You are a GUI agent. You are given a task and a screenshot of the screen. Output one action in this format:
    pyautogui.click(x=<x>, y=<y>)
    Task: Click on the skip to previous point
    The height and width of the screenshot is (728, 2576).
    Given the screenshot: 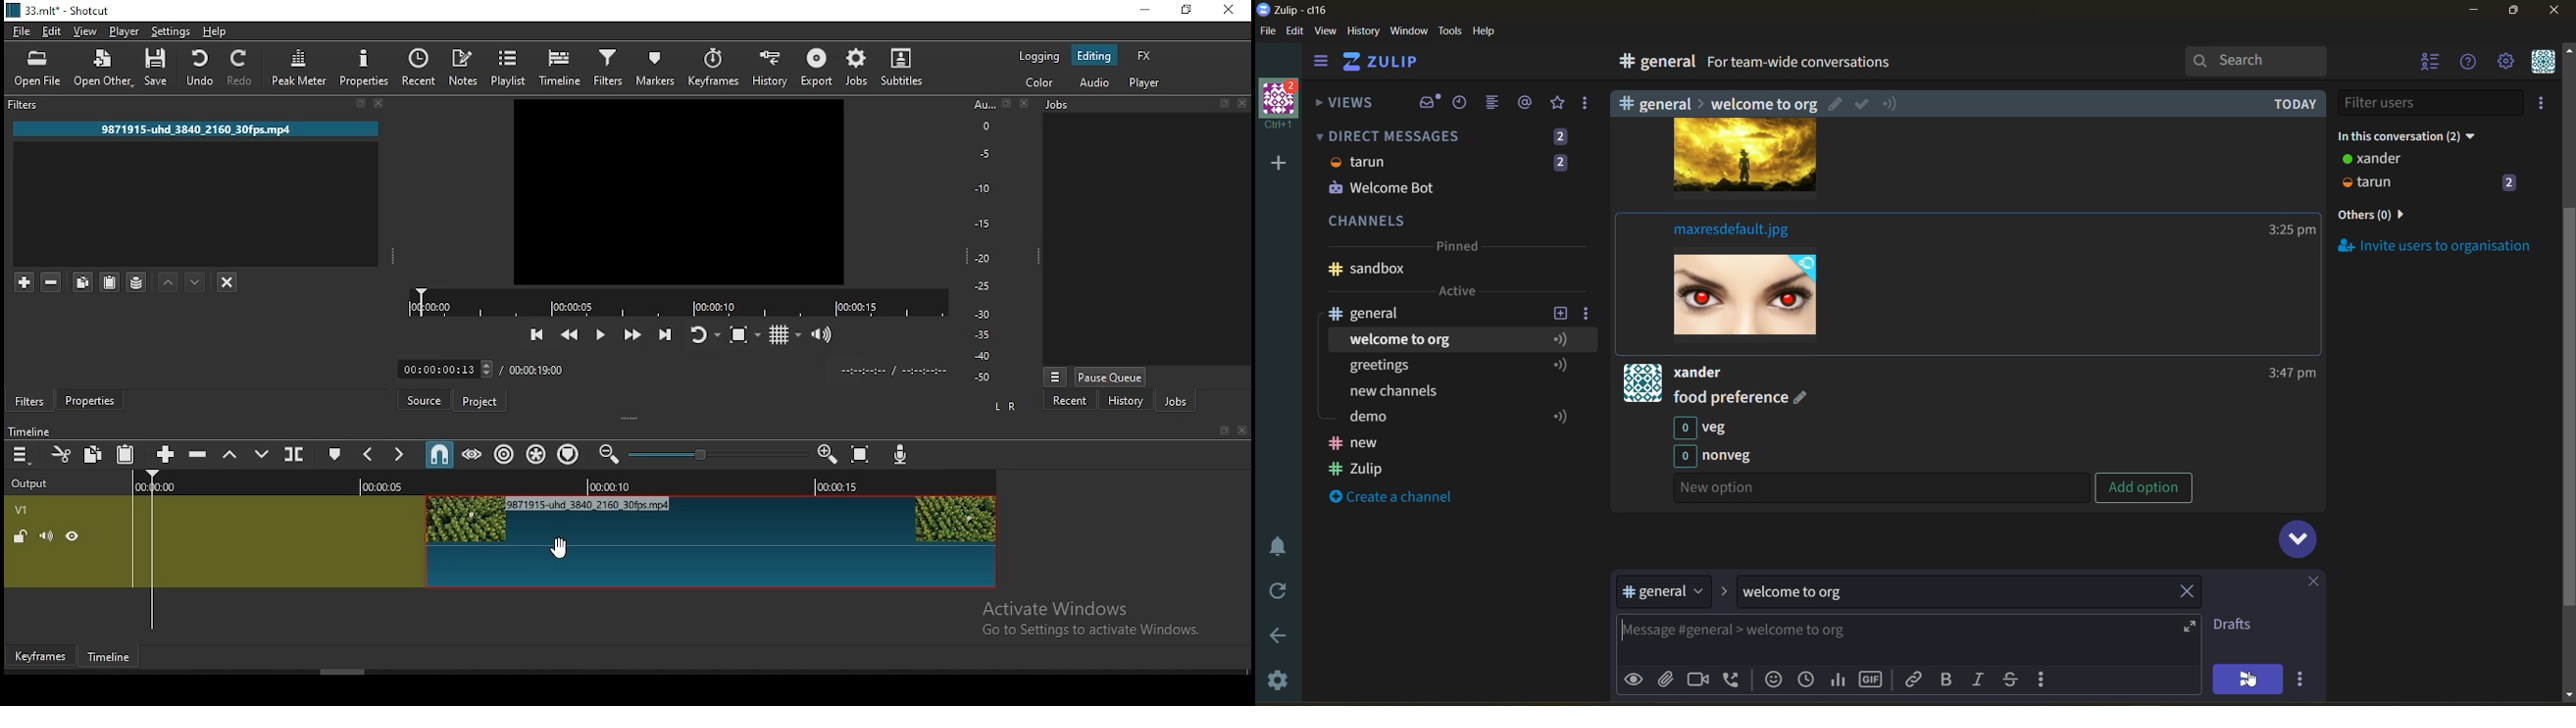 What is the action you would take?
    pyautogui.click(x=536, y=332)
    